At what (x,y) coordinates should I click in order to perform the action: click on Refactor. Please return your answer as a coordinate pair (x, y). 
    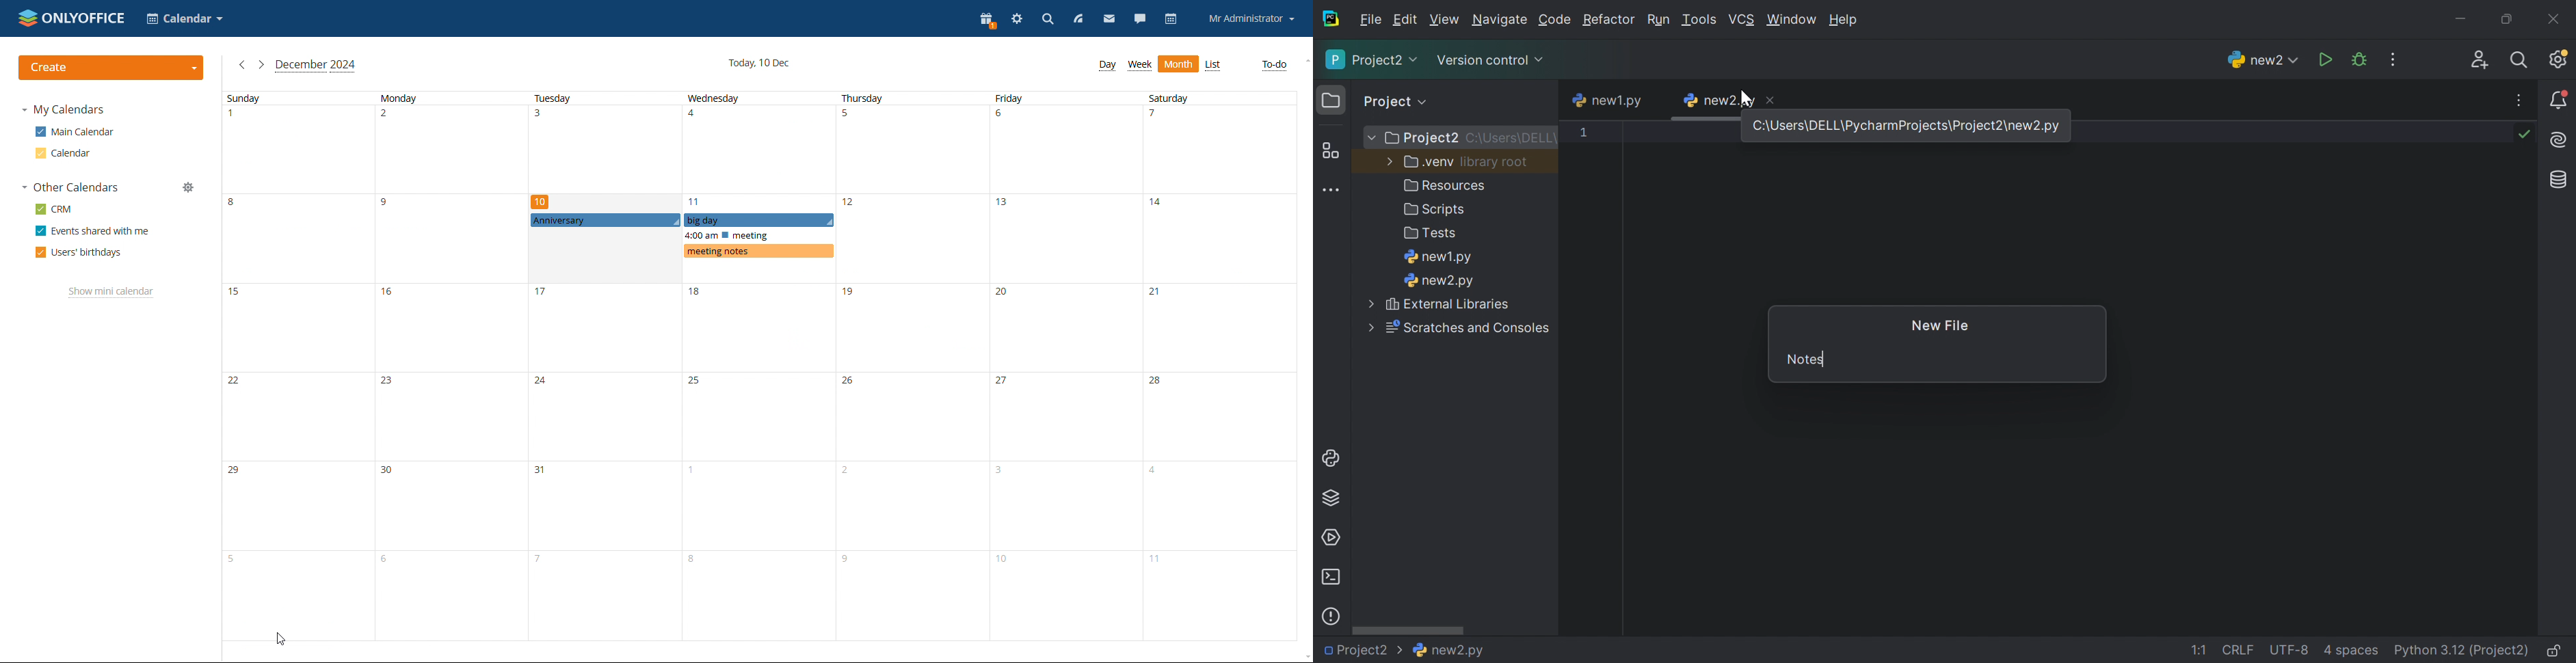
    Looking at the image, I should click on (1609, 21).